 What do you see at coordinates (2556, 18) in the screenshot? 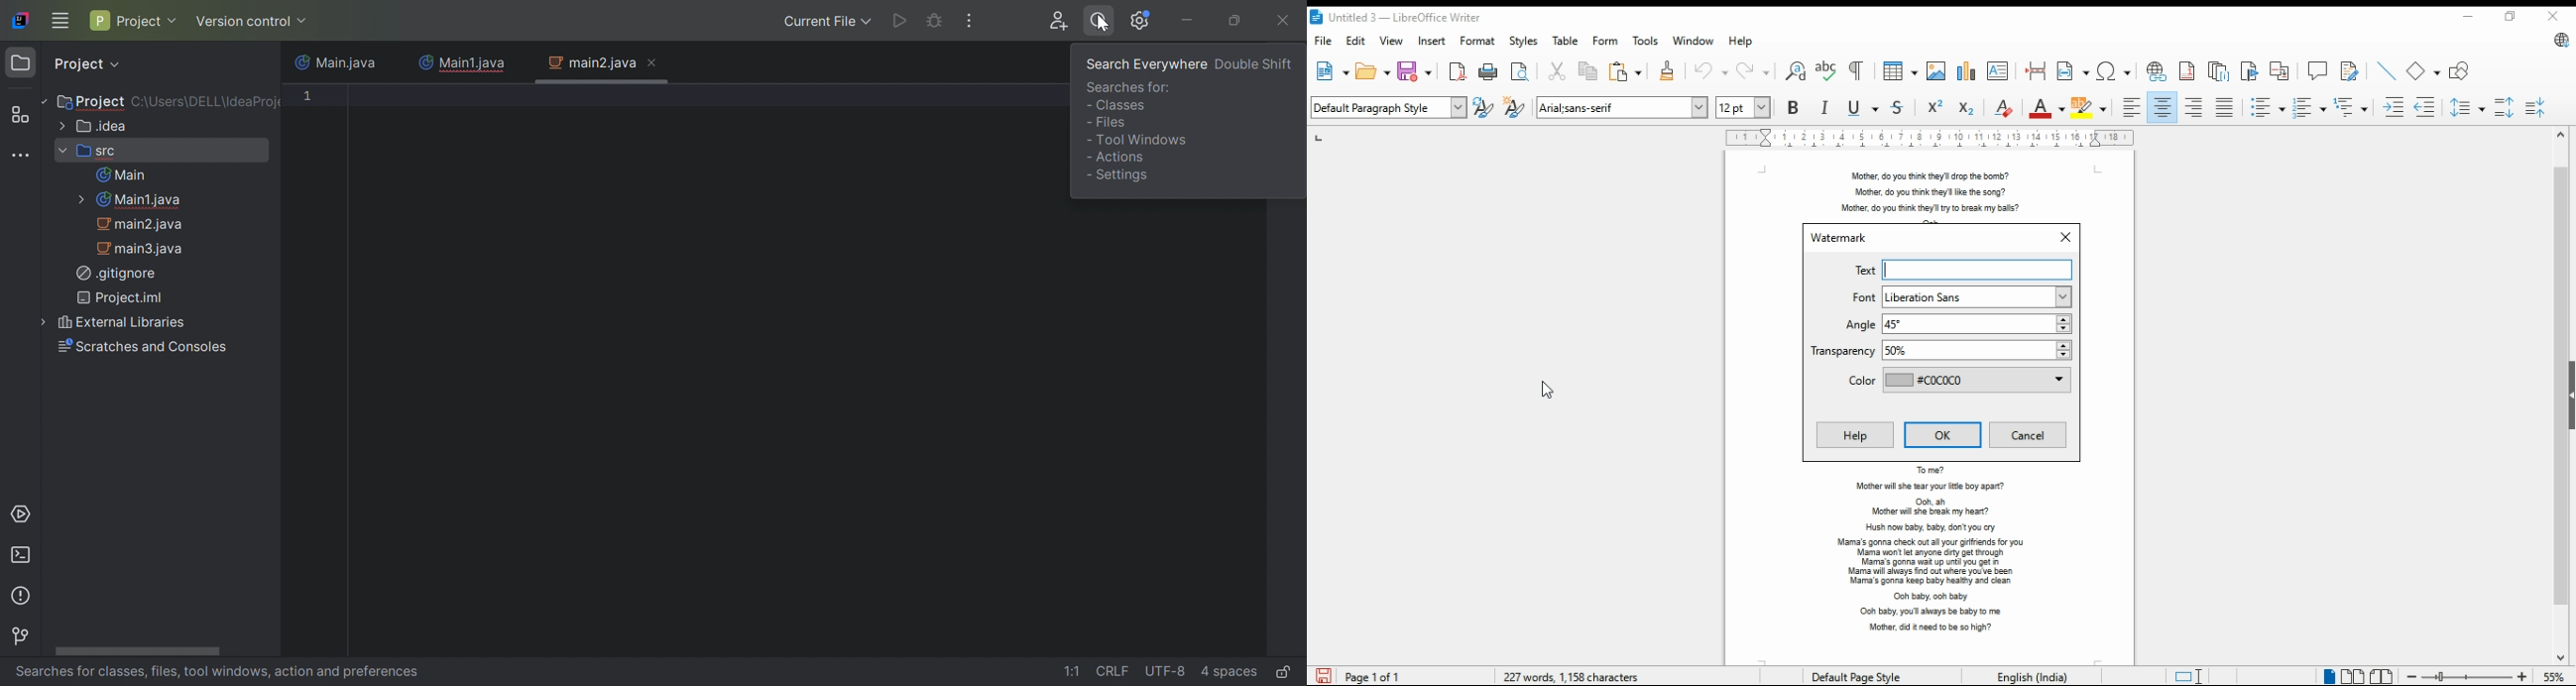
I see `close window` at bounding box center [2556, 18].